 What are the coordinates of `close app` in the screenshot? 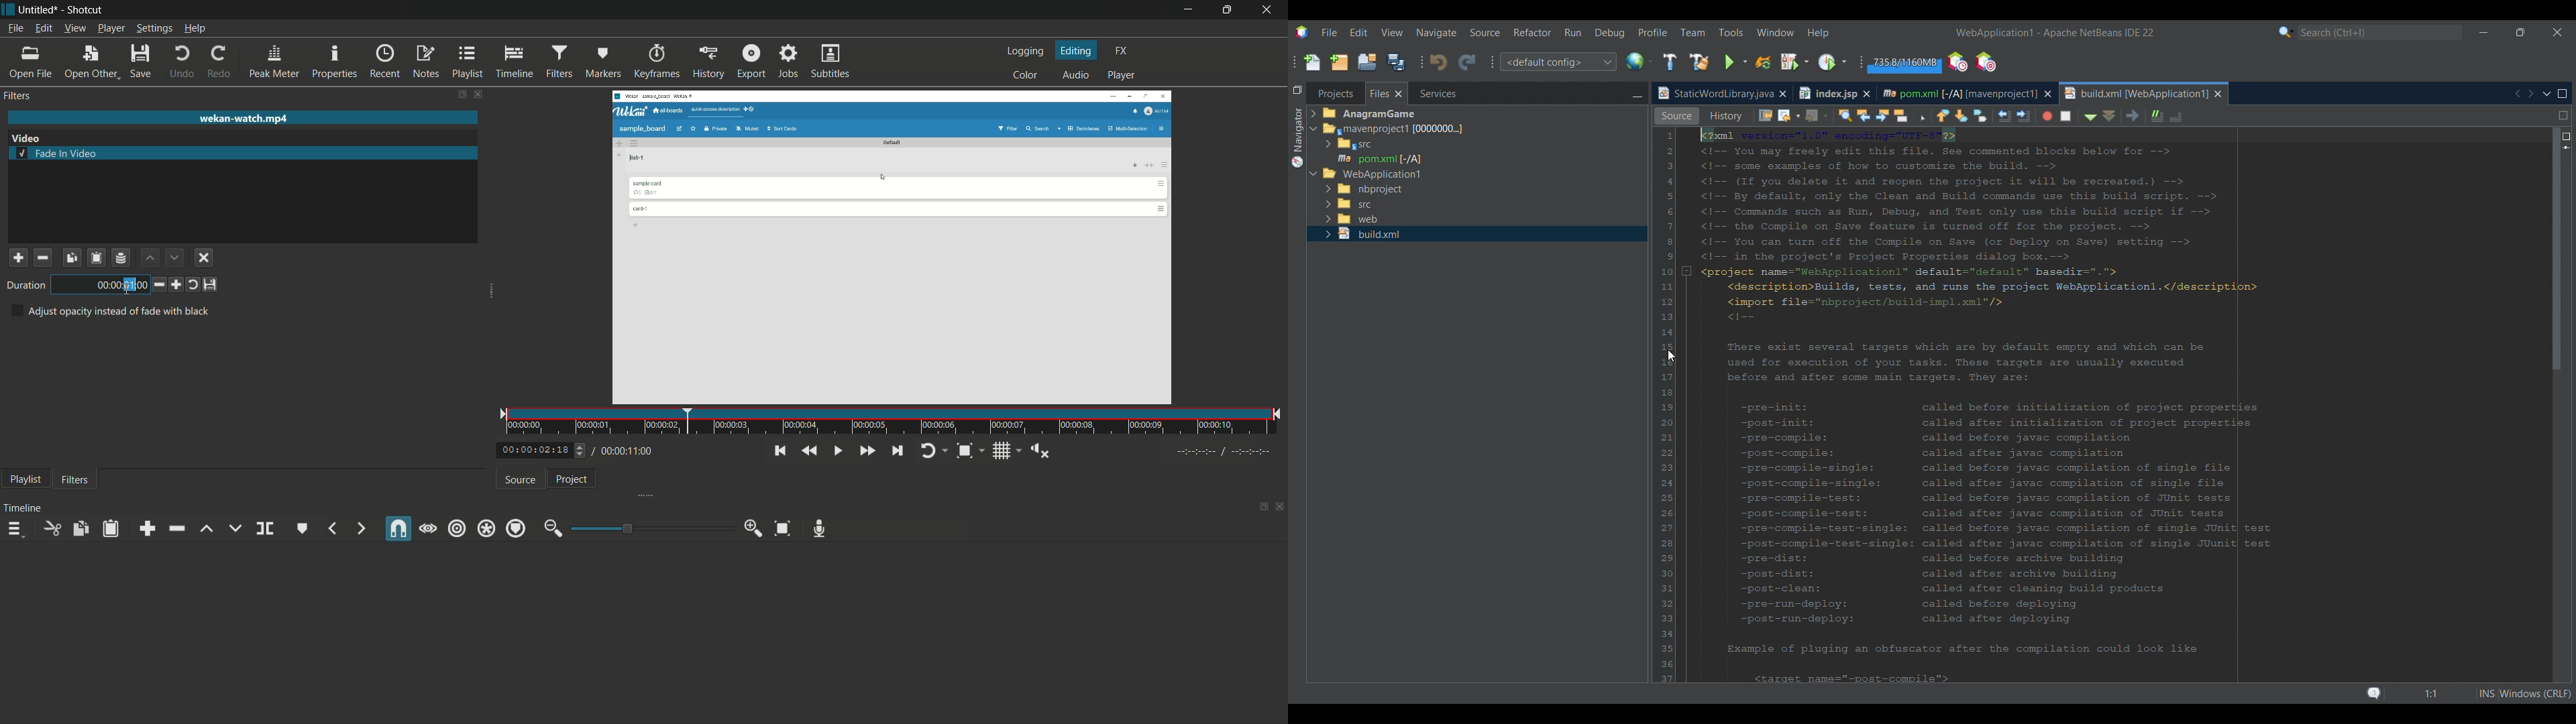 It's located at (1269, 11).